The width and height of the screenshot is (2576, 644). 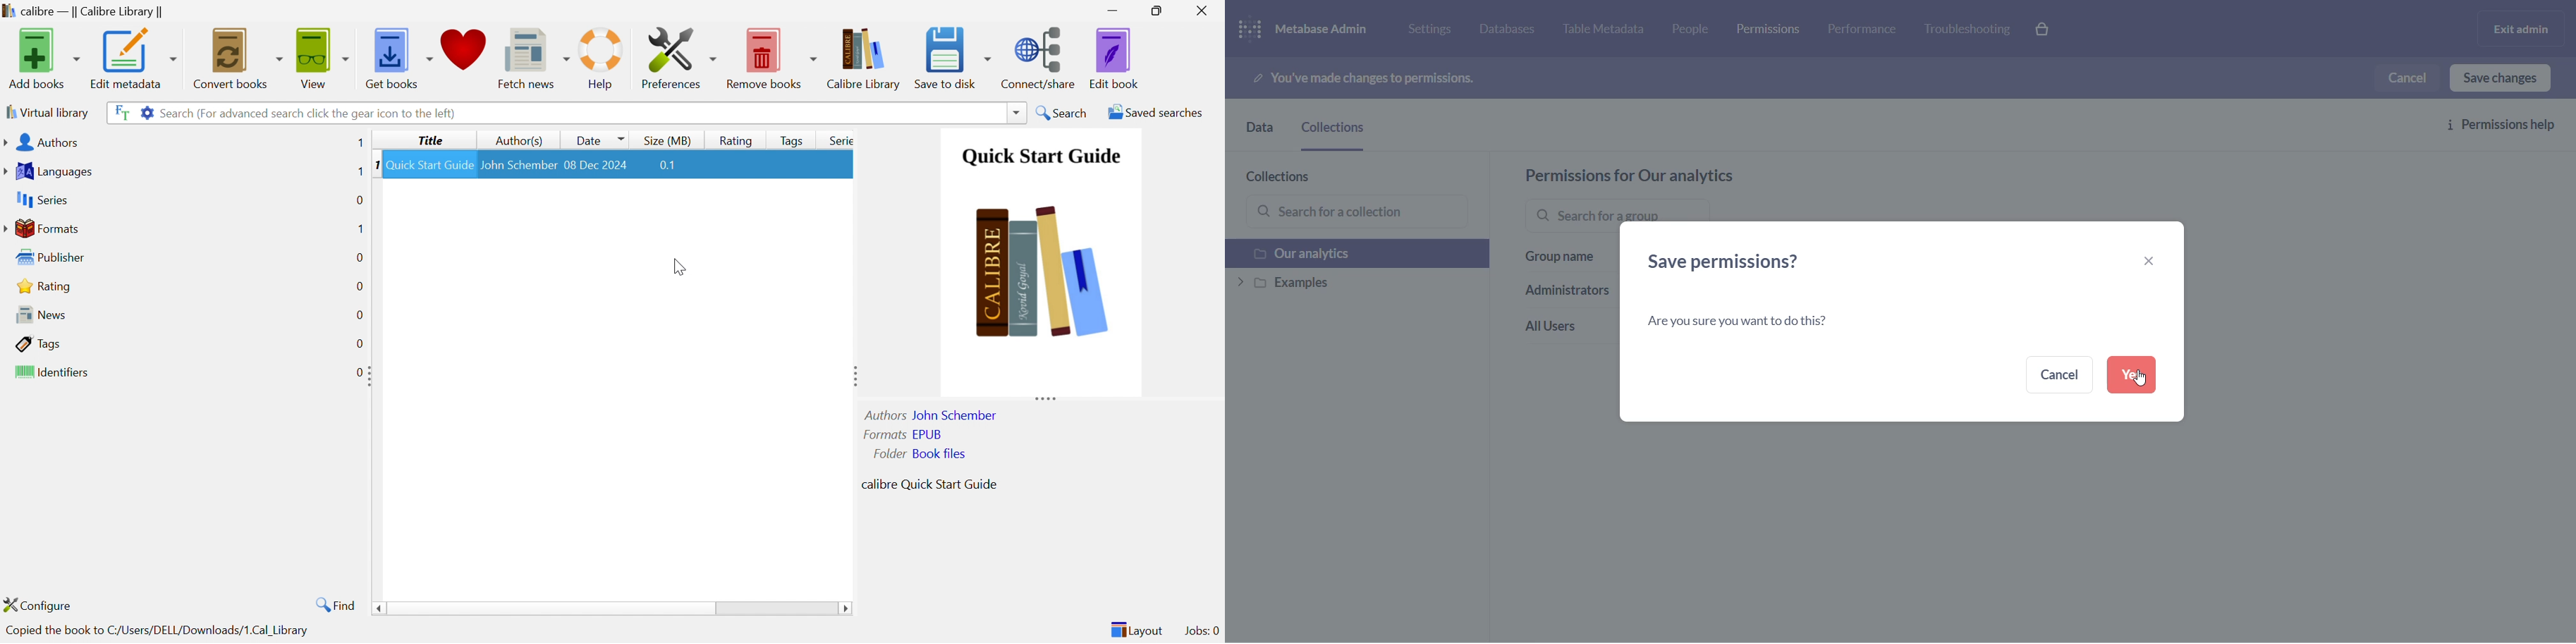 What do you see at coordinates (237, 57) in the screenshot?
I see `Convert books` at bounding box center [237, 57].